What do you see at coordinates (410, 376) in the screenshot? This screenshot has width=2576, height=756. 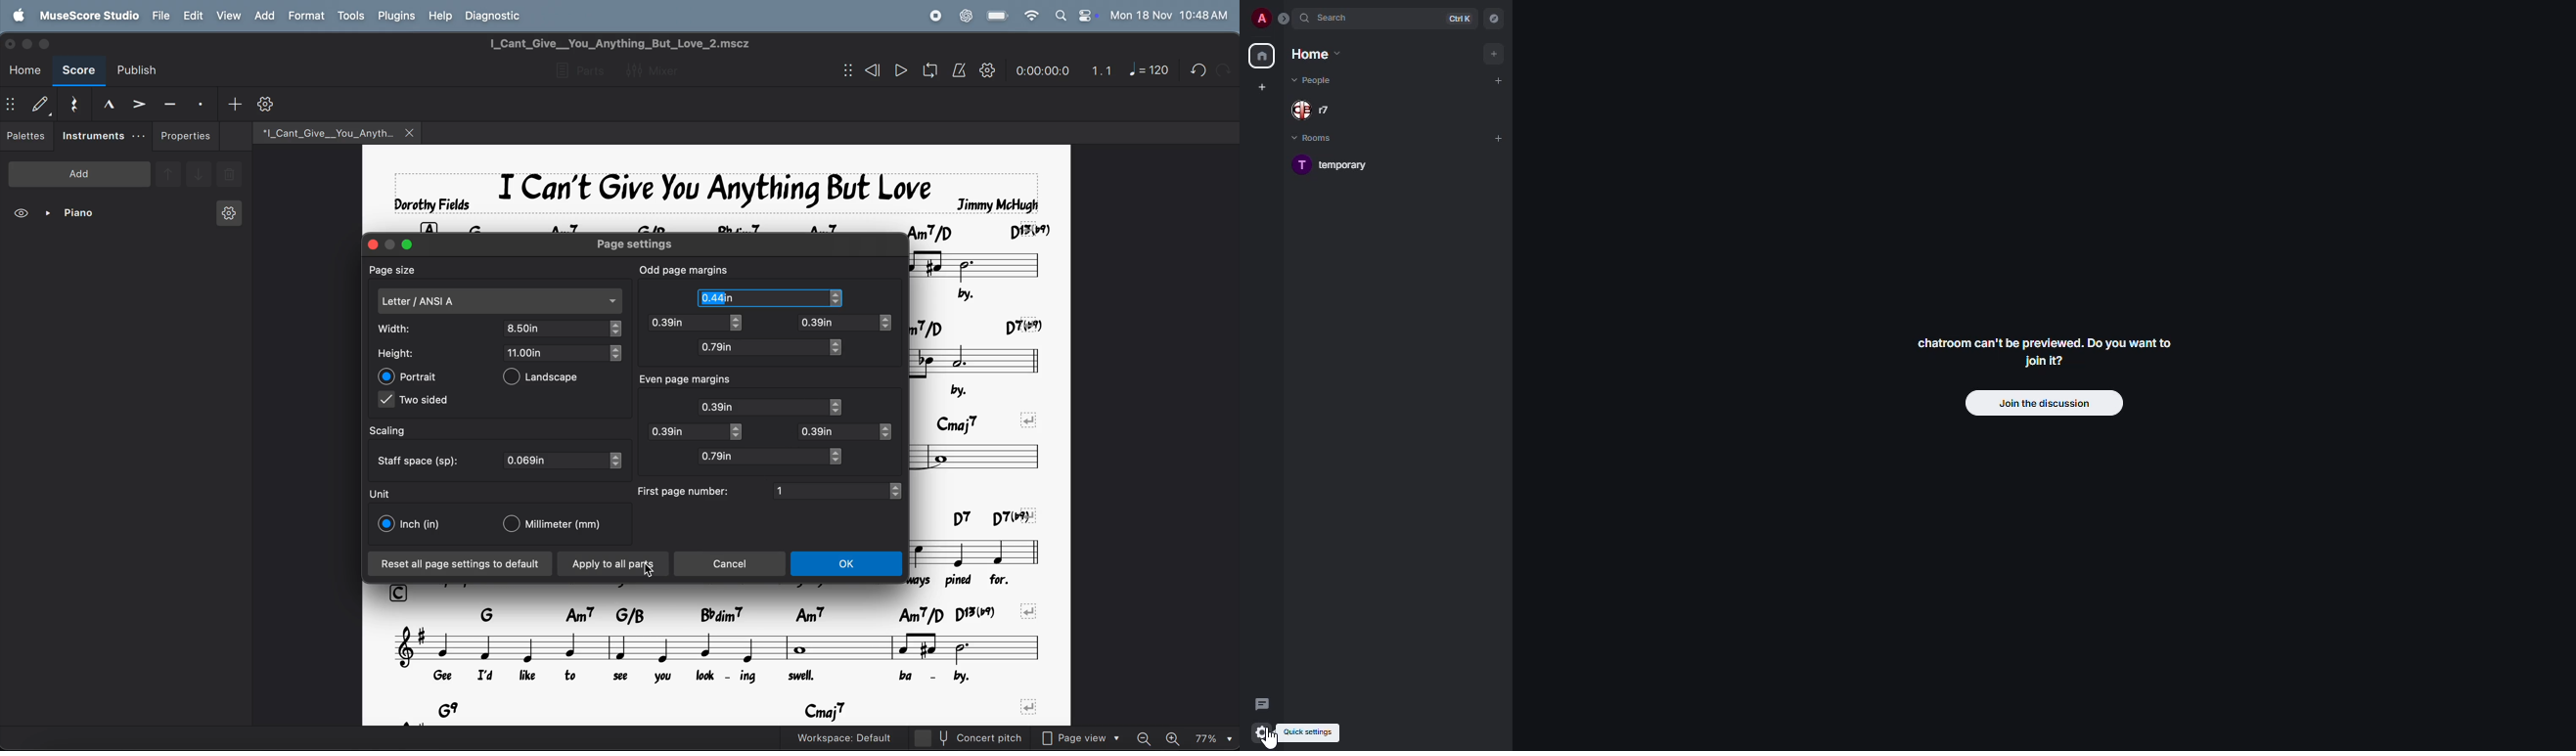 I see `portrait` at bounding box center [410, 376].